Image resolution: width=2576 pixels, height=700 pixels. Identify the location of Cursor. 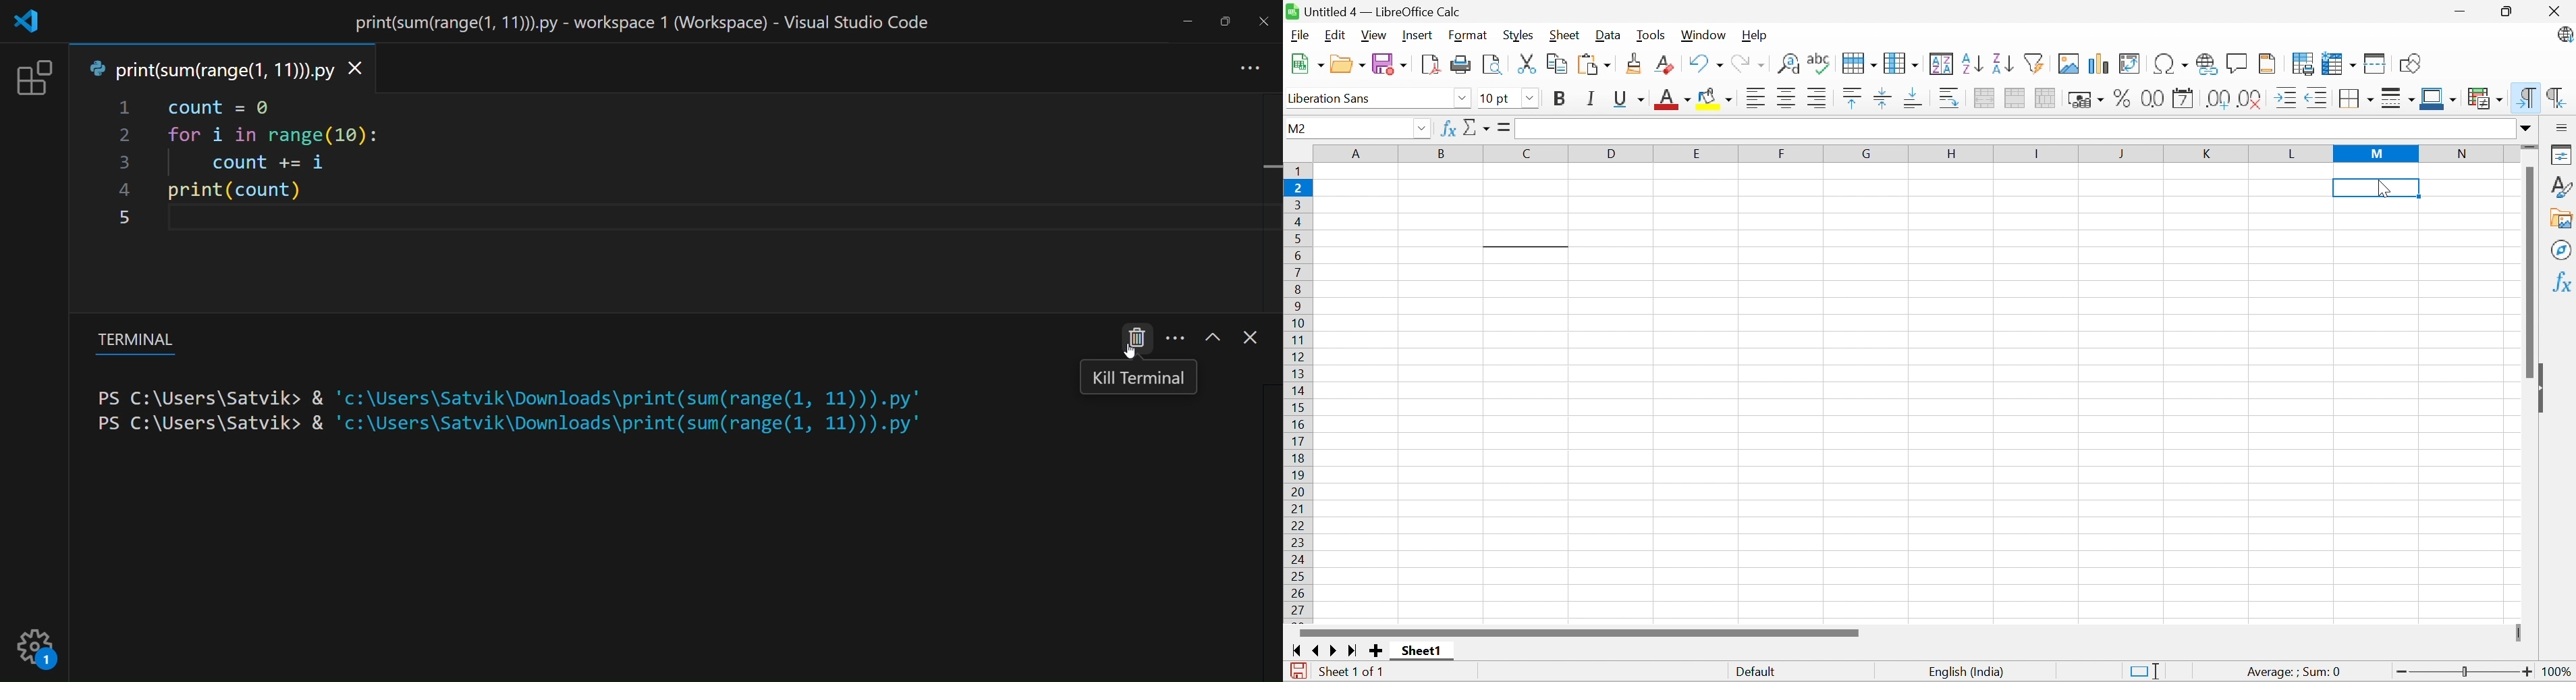
(2382, 188).